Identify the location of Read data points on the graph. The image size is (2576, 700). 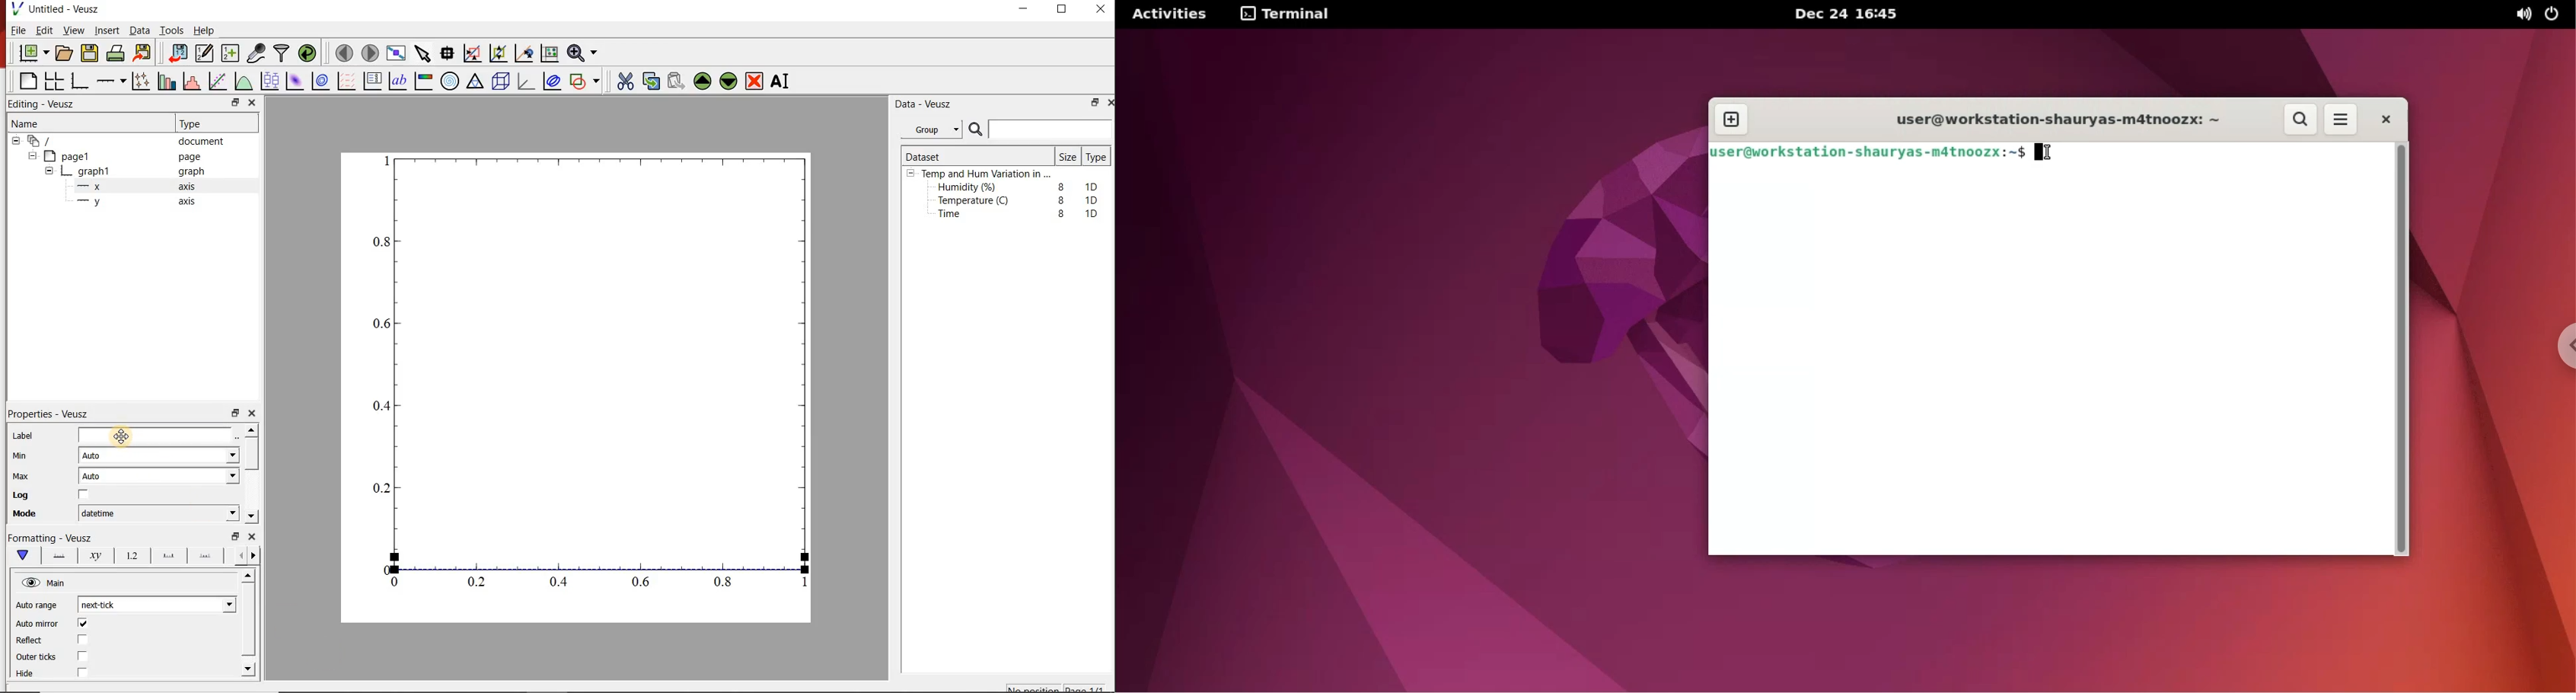
(449, 54).